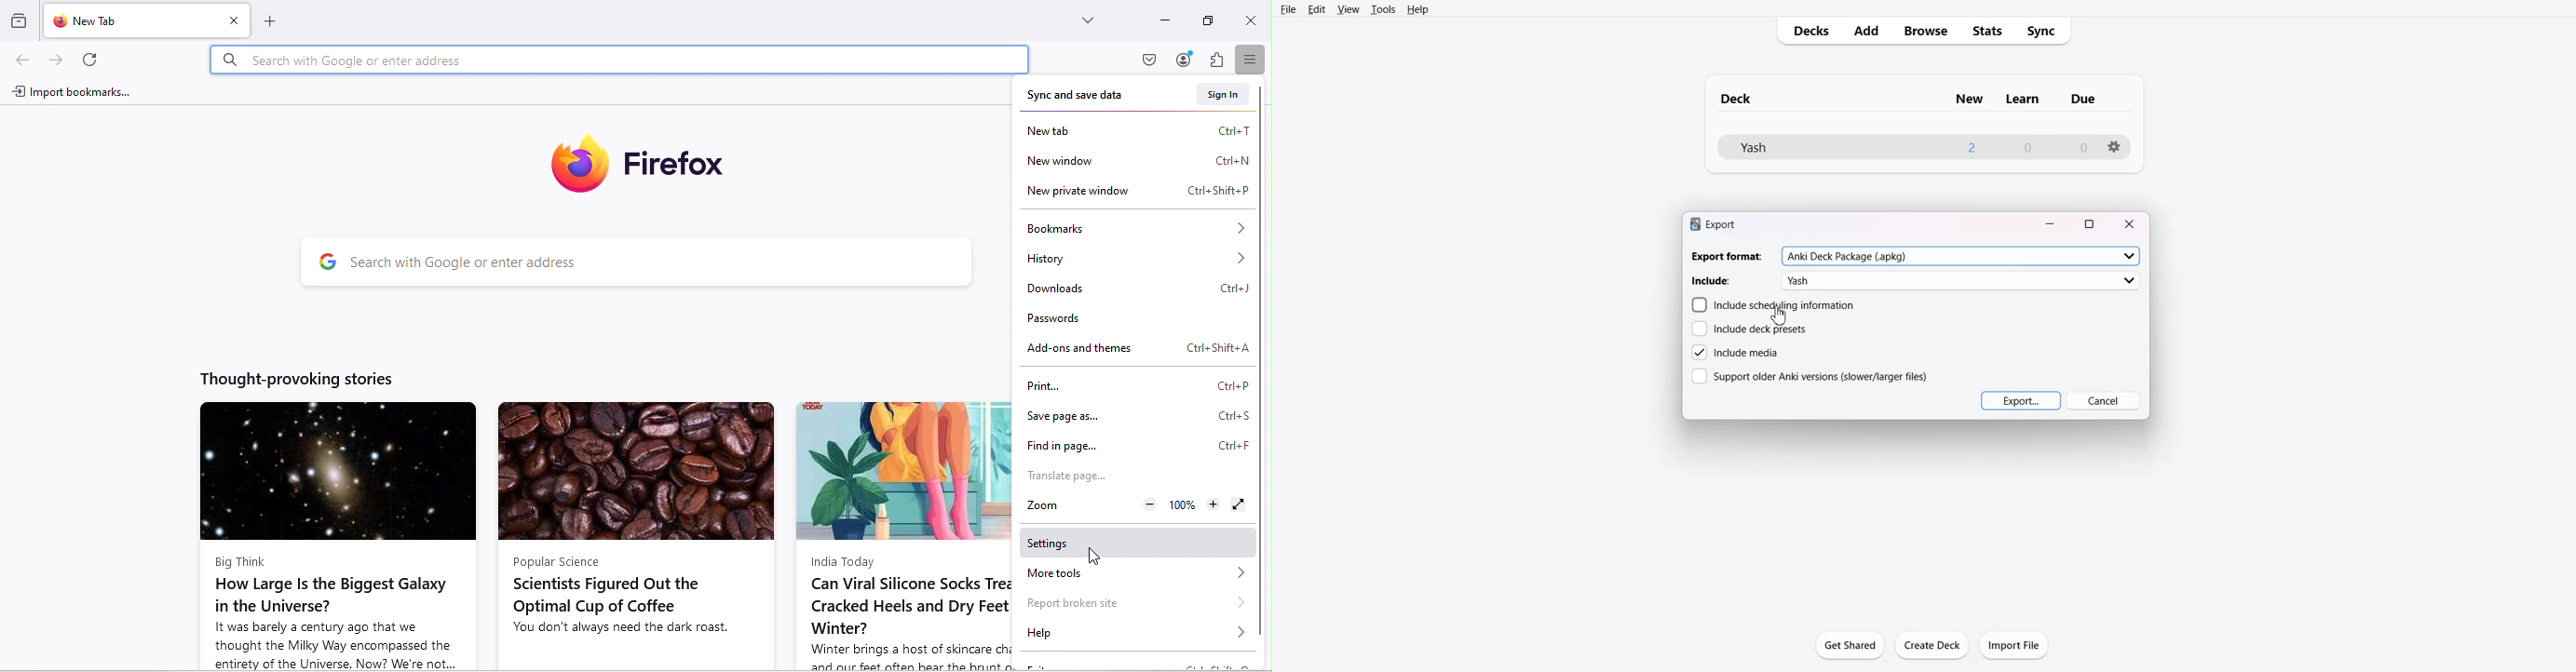 The image size is (2576, 672). I want to click on Add, so click(1866, 31).